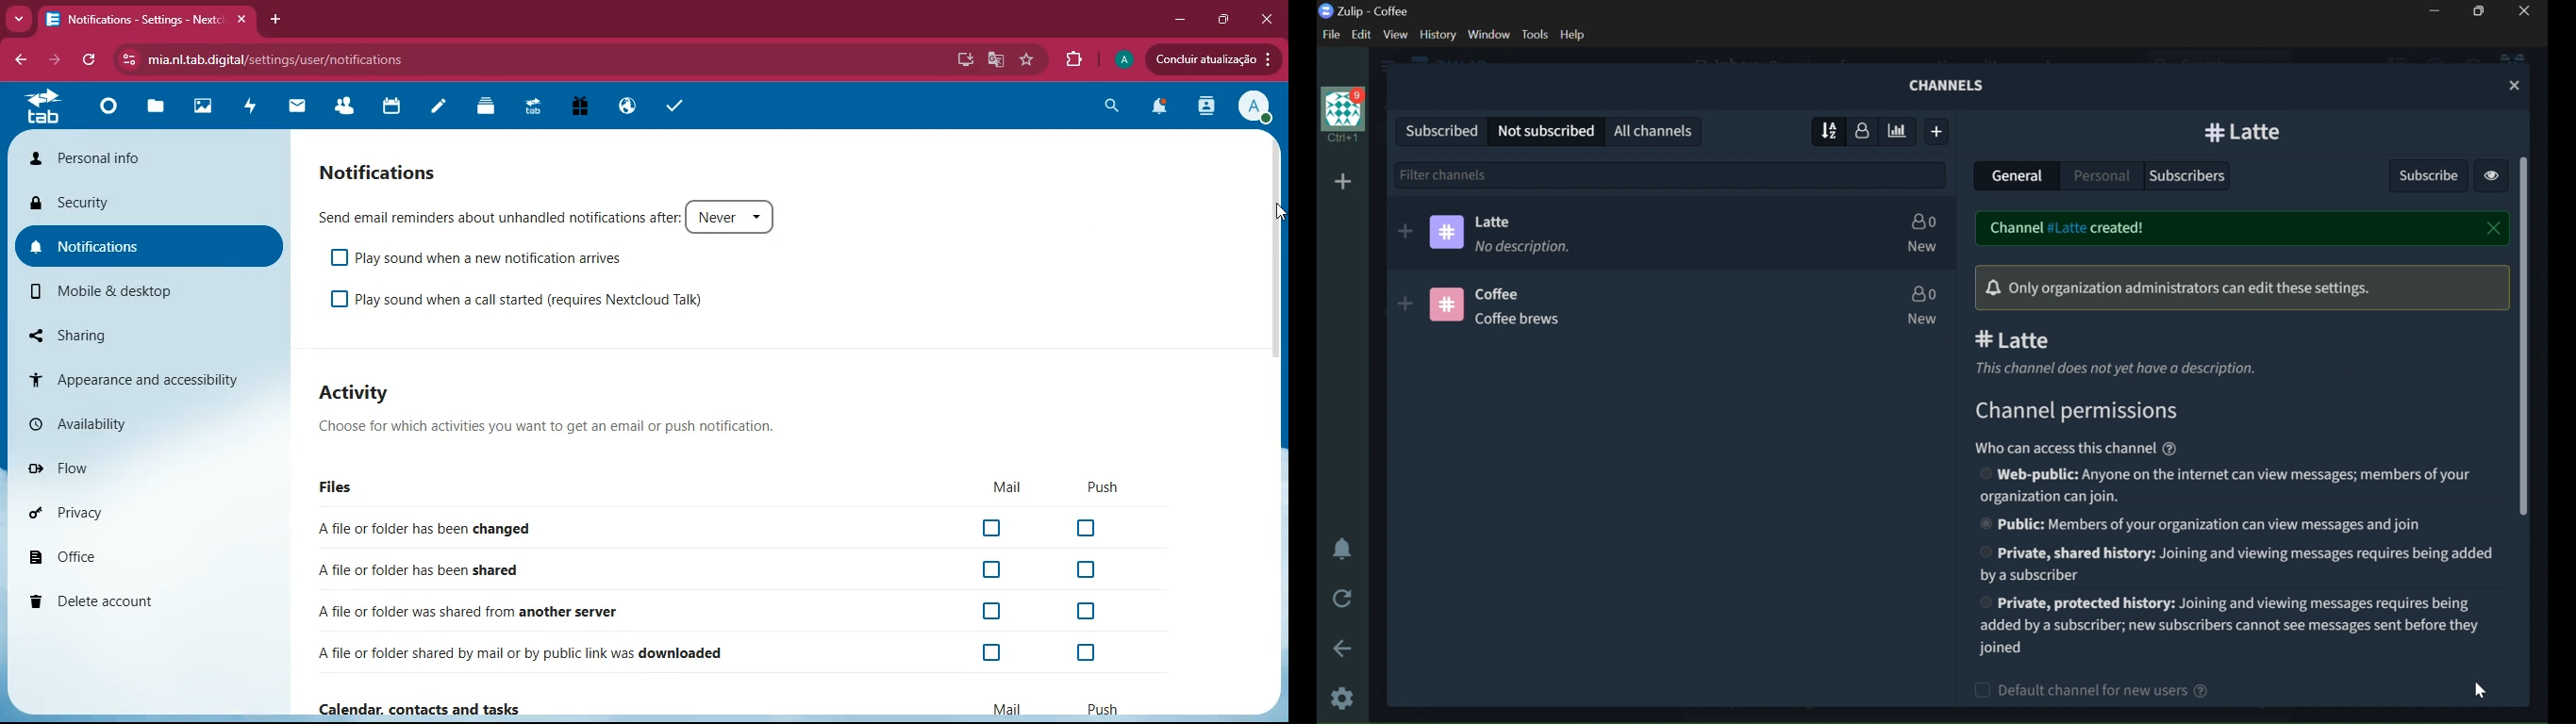  I want to click on calendar, so click(397, 107).